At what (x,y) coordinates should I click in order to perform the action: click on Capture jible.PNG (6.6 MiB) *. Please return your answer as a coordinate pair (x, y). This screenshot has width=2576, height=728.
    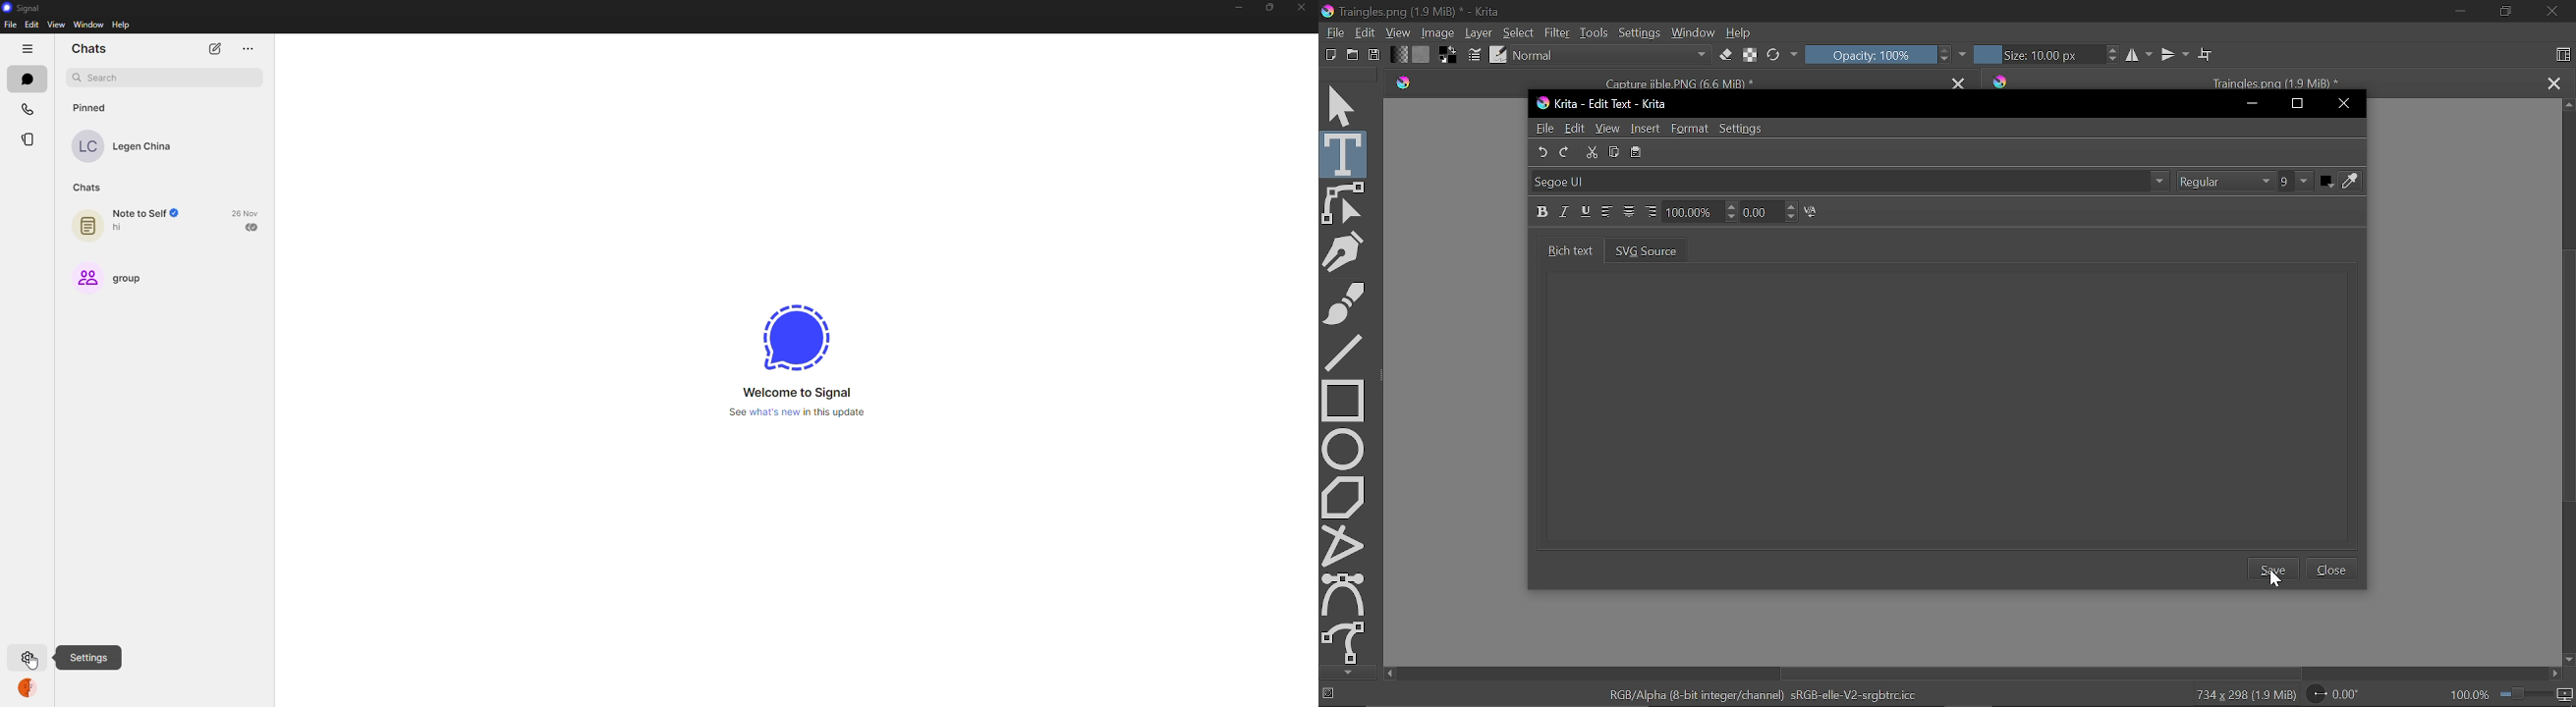
    Looking at the image, I should click on (1661, 82).